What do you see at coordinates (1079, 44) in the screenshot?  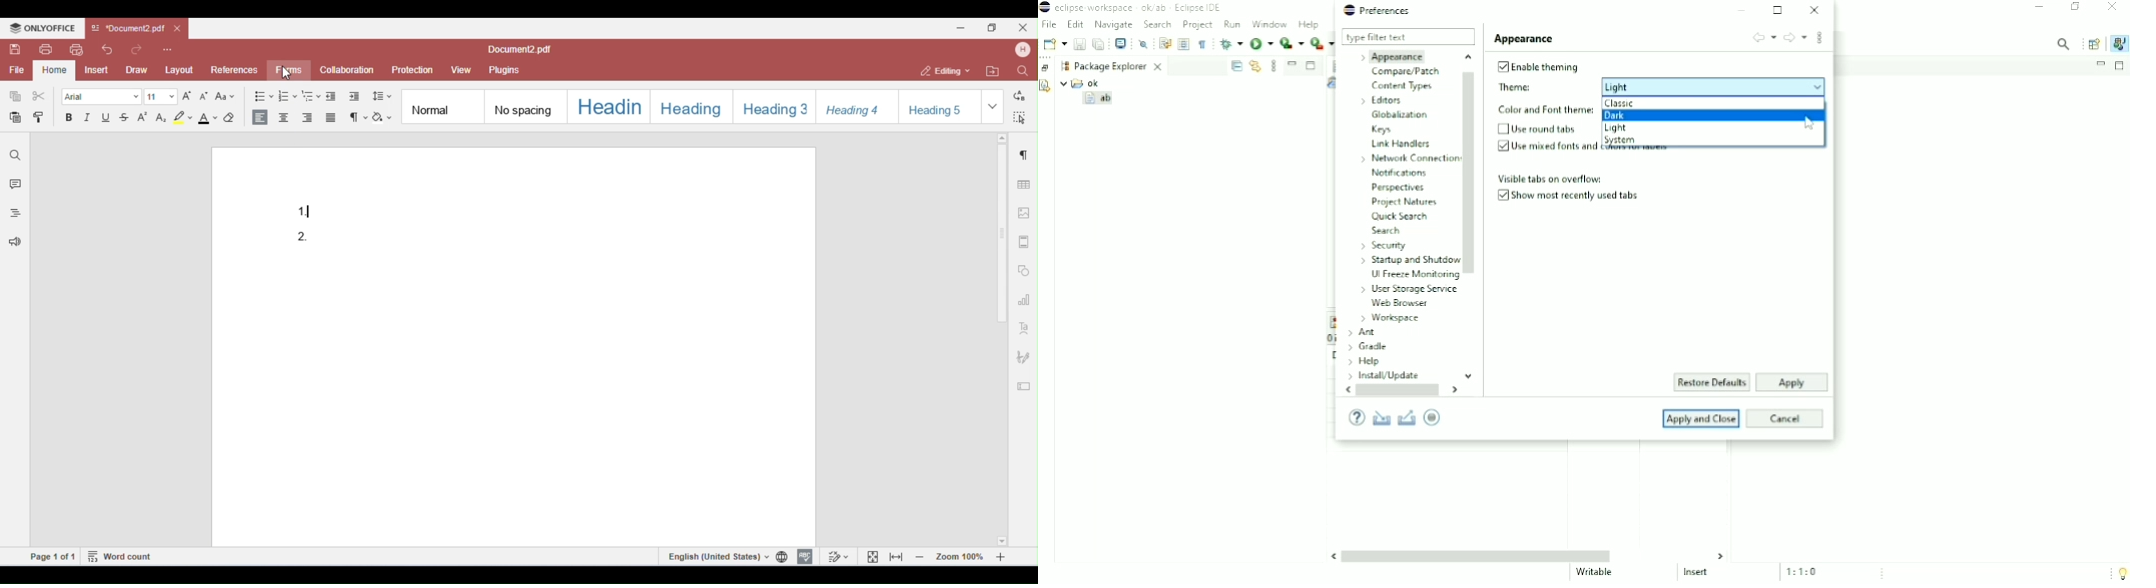 I see `Save` at bounding box center [1079, 44].